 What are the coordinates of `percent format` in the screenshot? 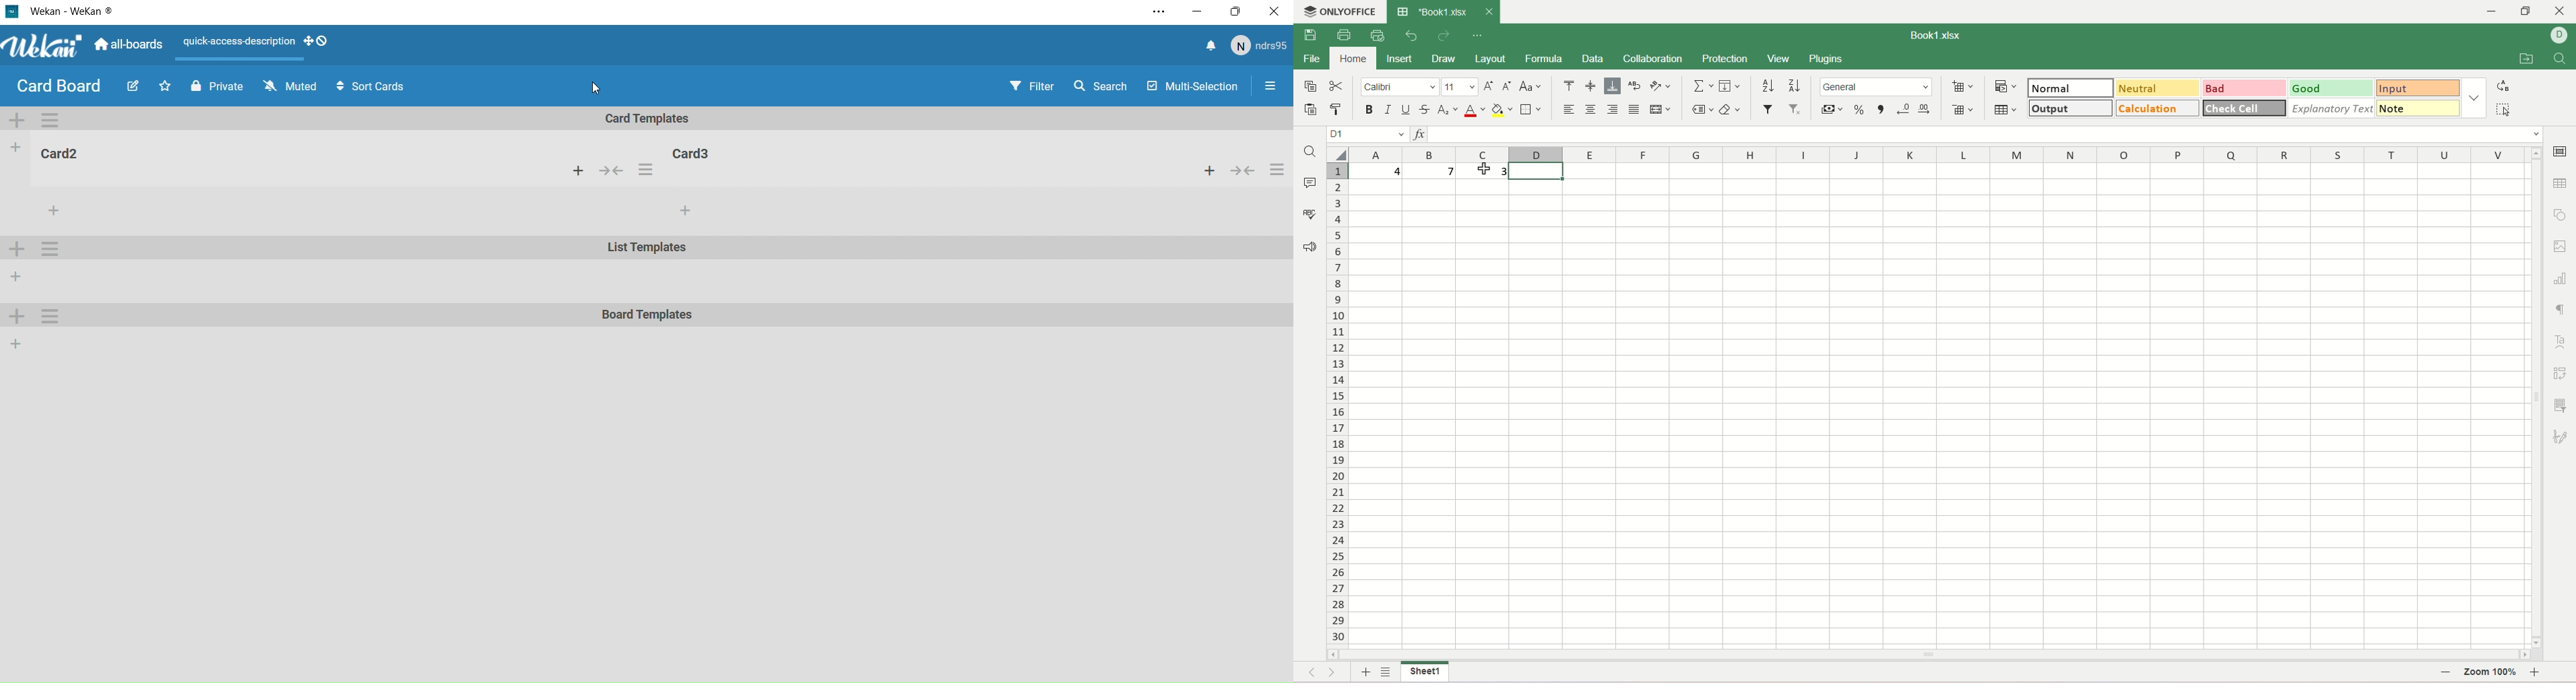 It's located at (1859, 109).